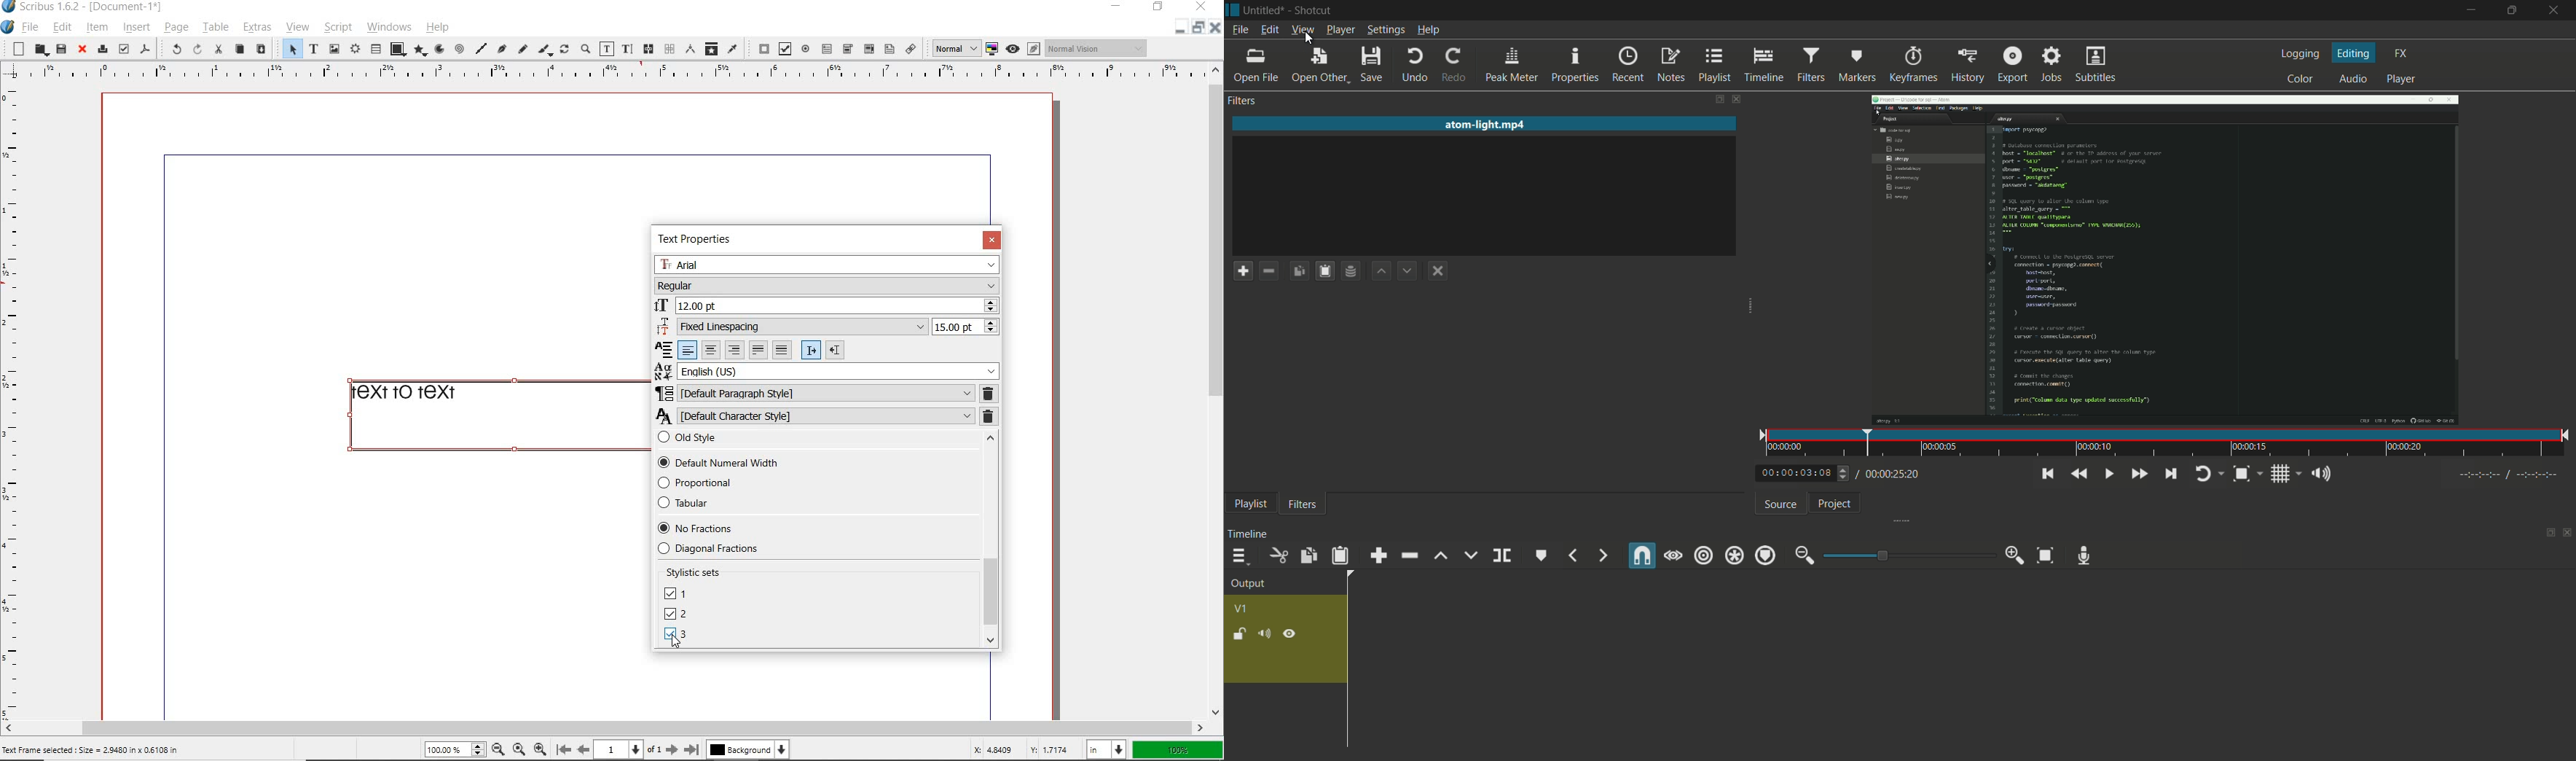 The width and height of the screenshot is (2576, 784). What do you see at coordinates (783, 349) in the screenshot?
I see `Forced justified` at bounding box center [783, 349].